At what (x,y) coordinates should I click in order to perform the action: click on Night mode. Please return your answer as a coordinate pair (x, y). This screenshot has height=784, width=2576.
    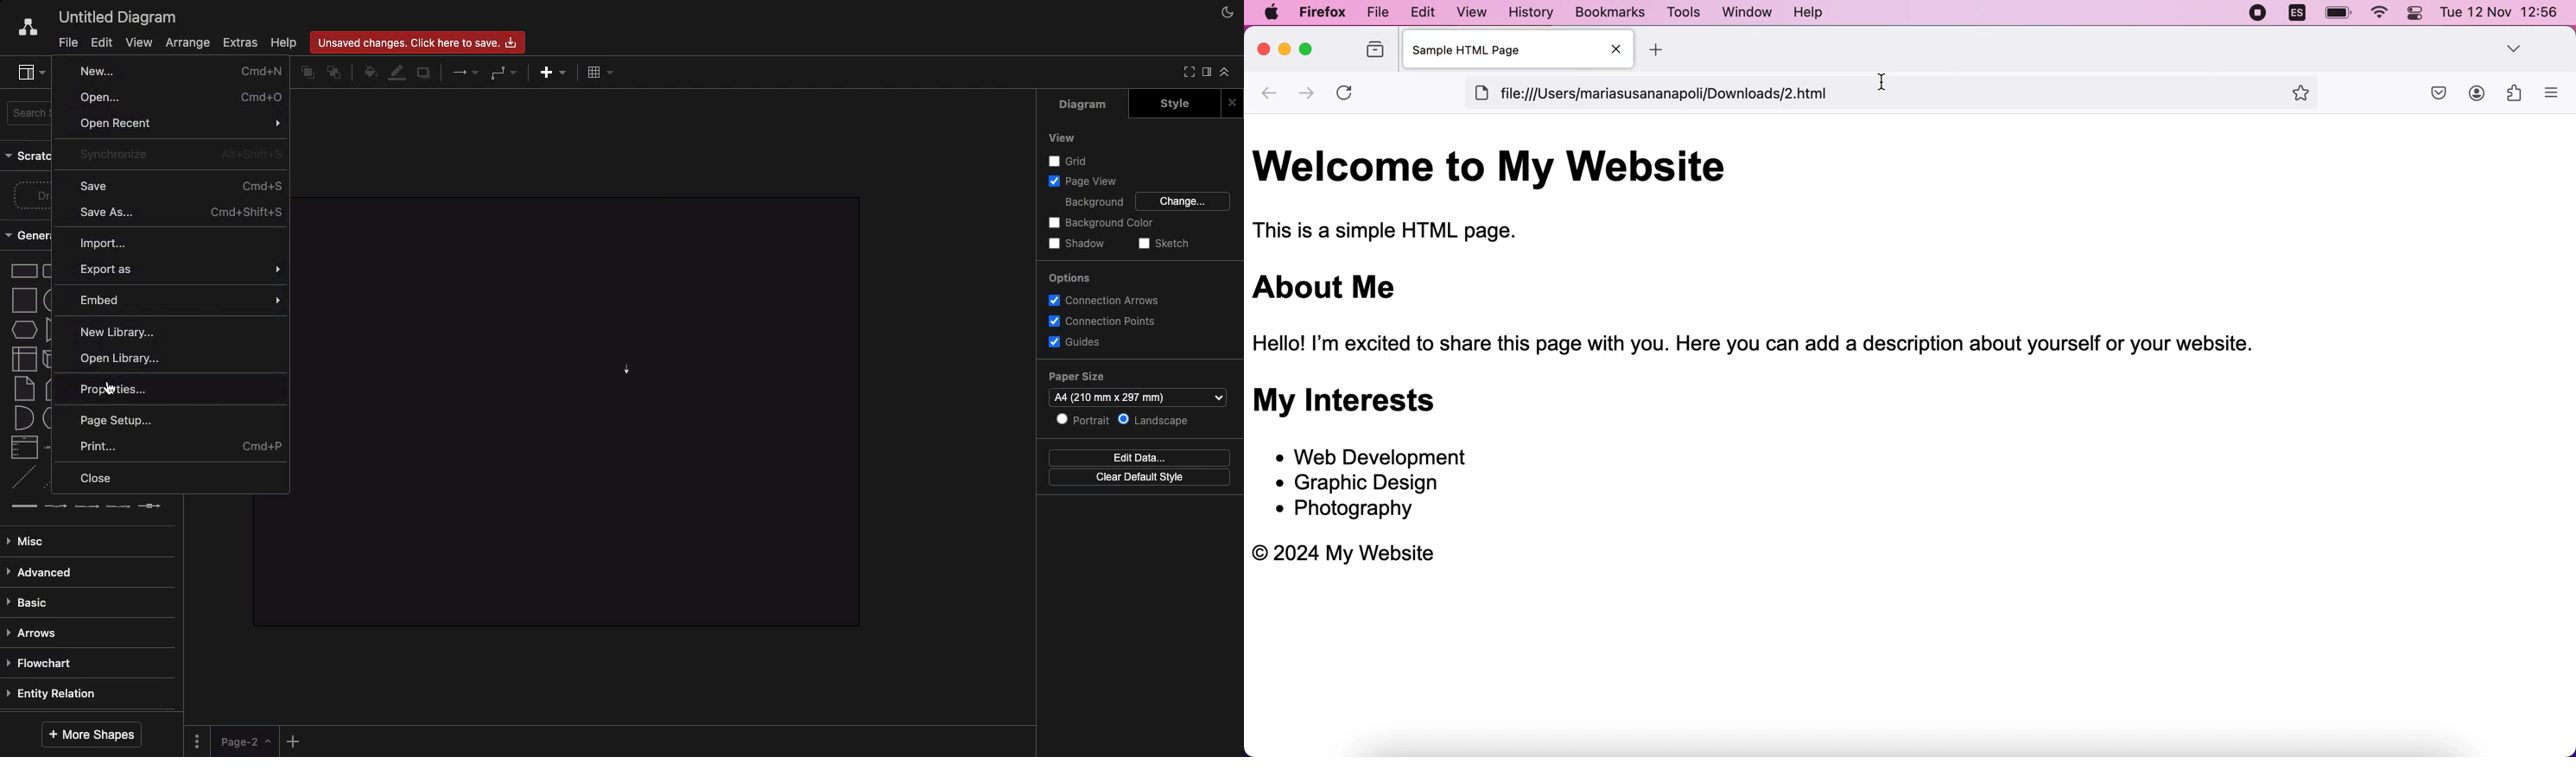
    Looking at the image, I should click on (1228, 13).